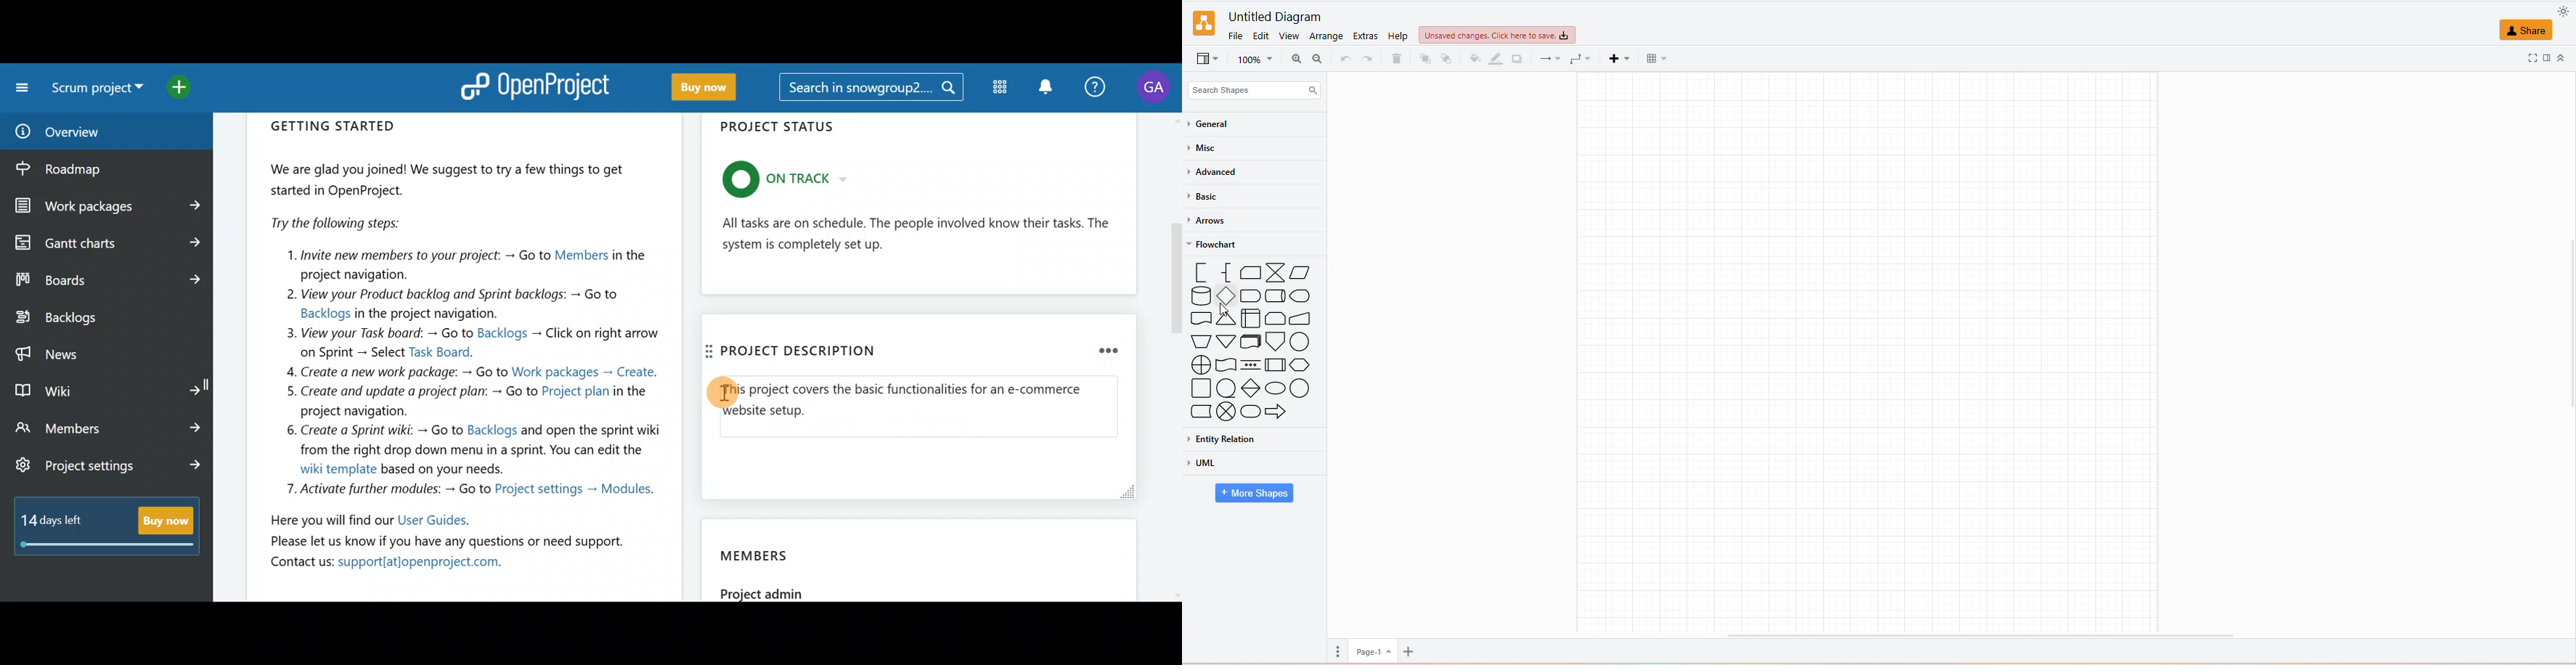 The width and height of the screenshot is (2576, 672). I want to click on project description, so click(791, 351).